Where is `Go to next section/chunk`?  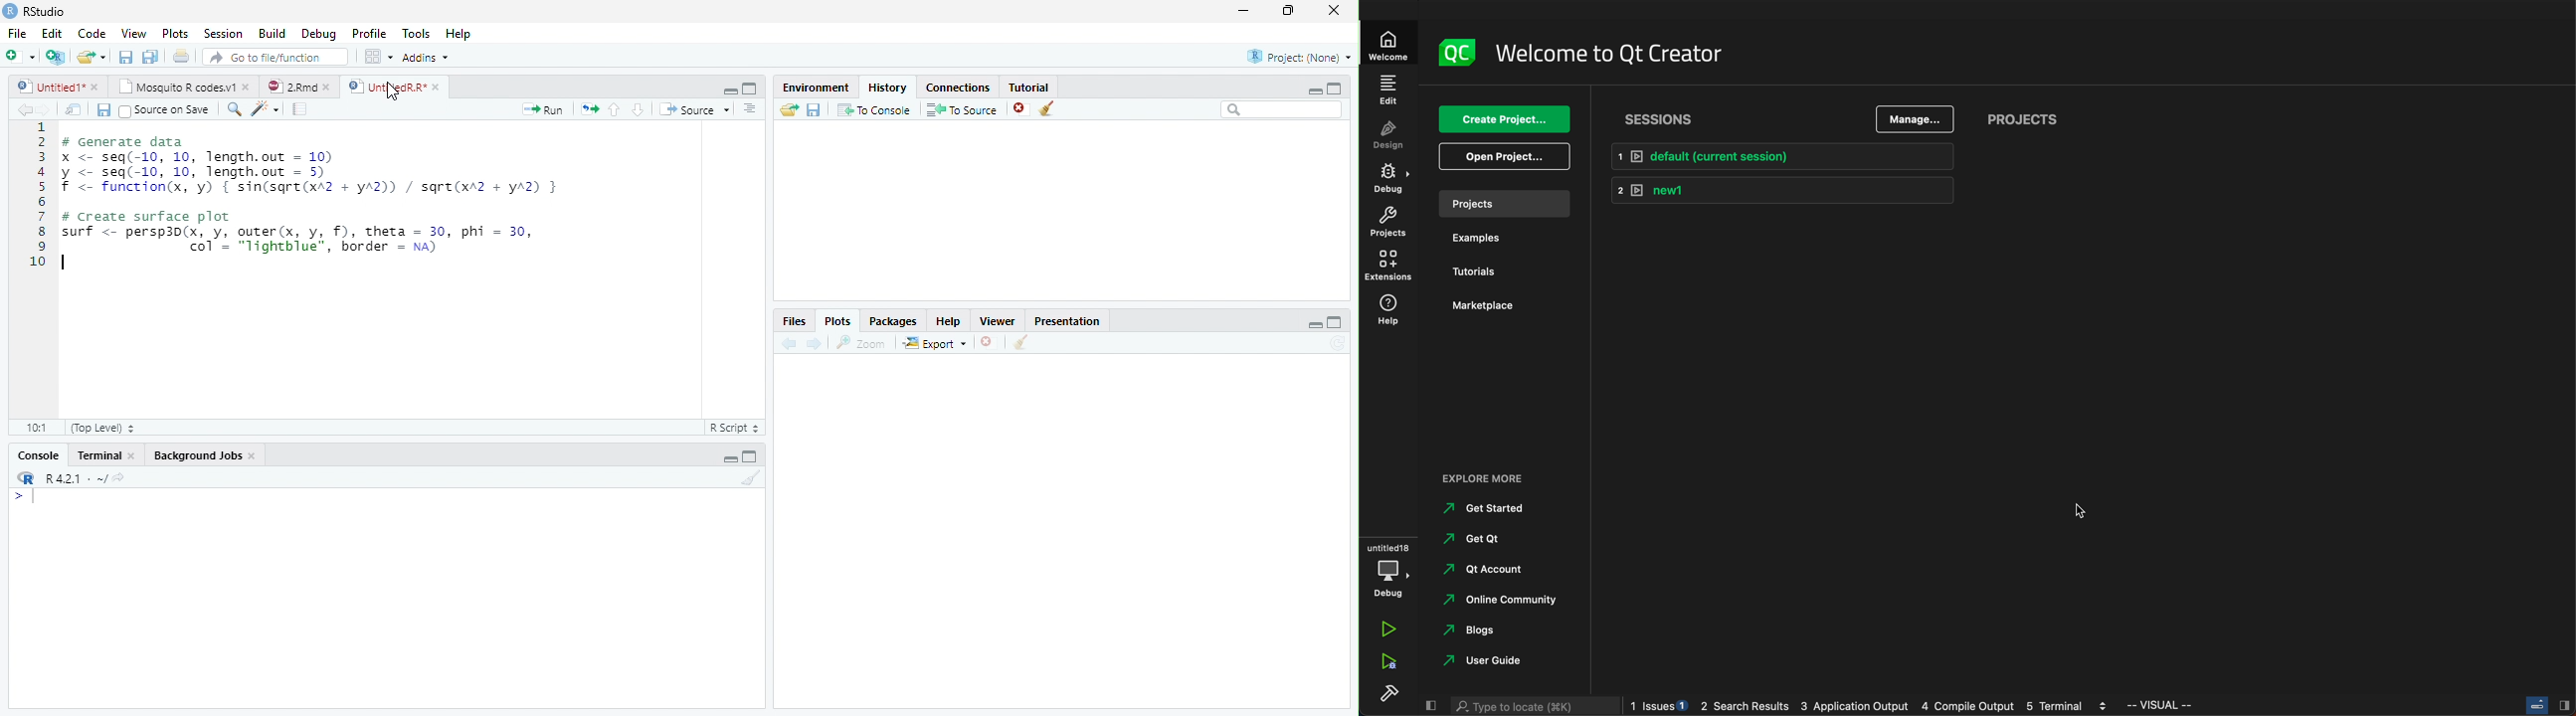
Go to next section/chunk is located at coordinates (638, 108).